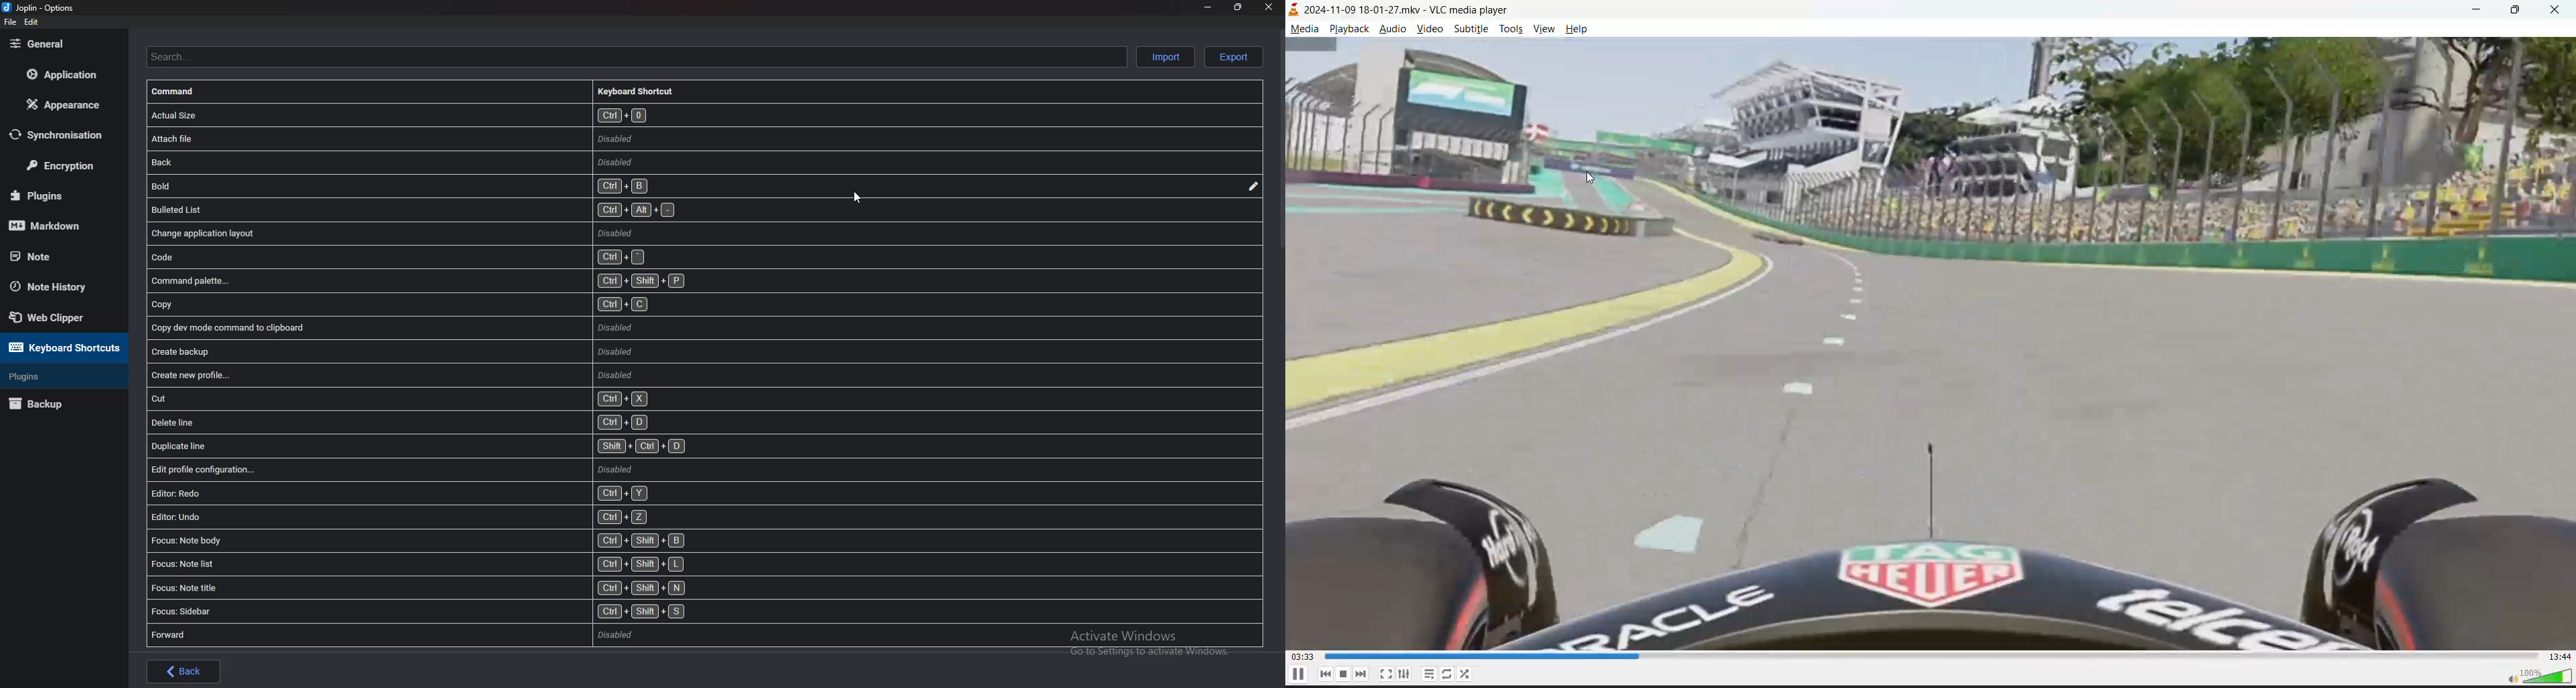 This screenshot has width=2576, height=700. I want to click on Keyboard shortcut, so click(643, 90).